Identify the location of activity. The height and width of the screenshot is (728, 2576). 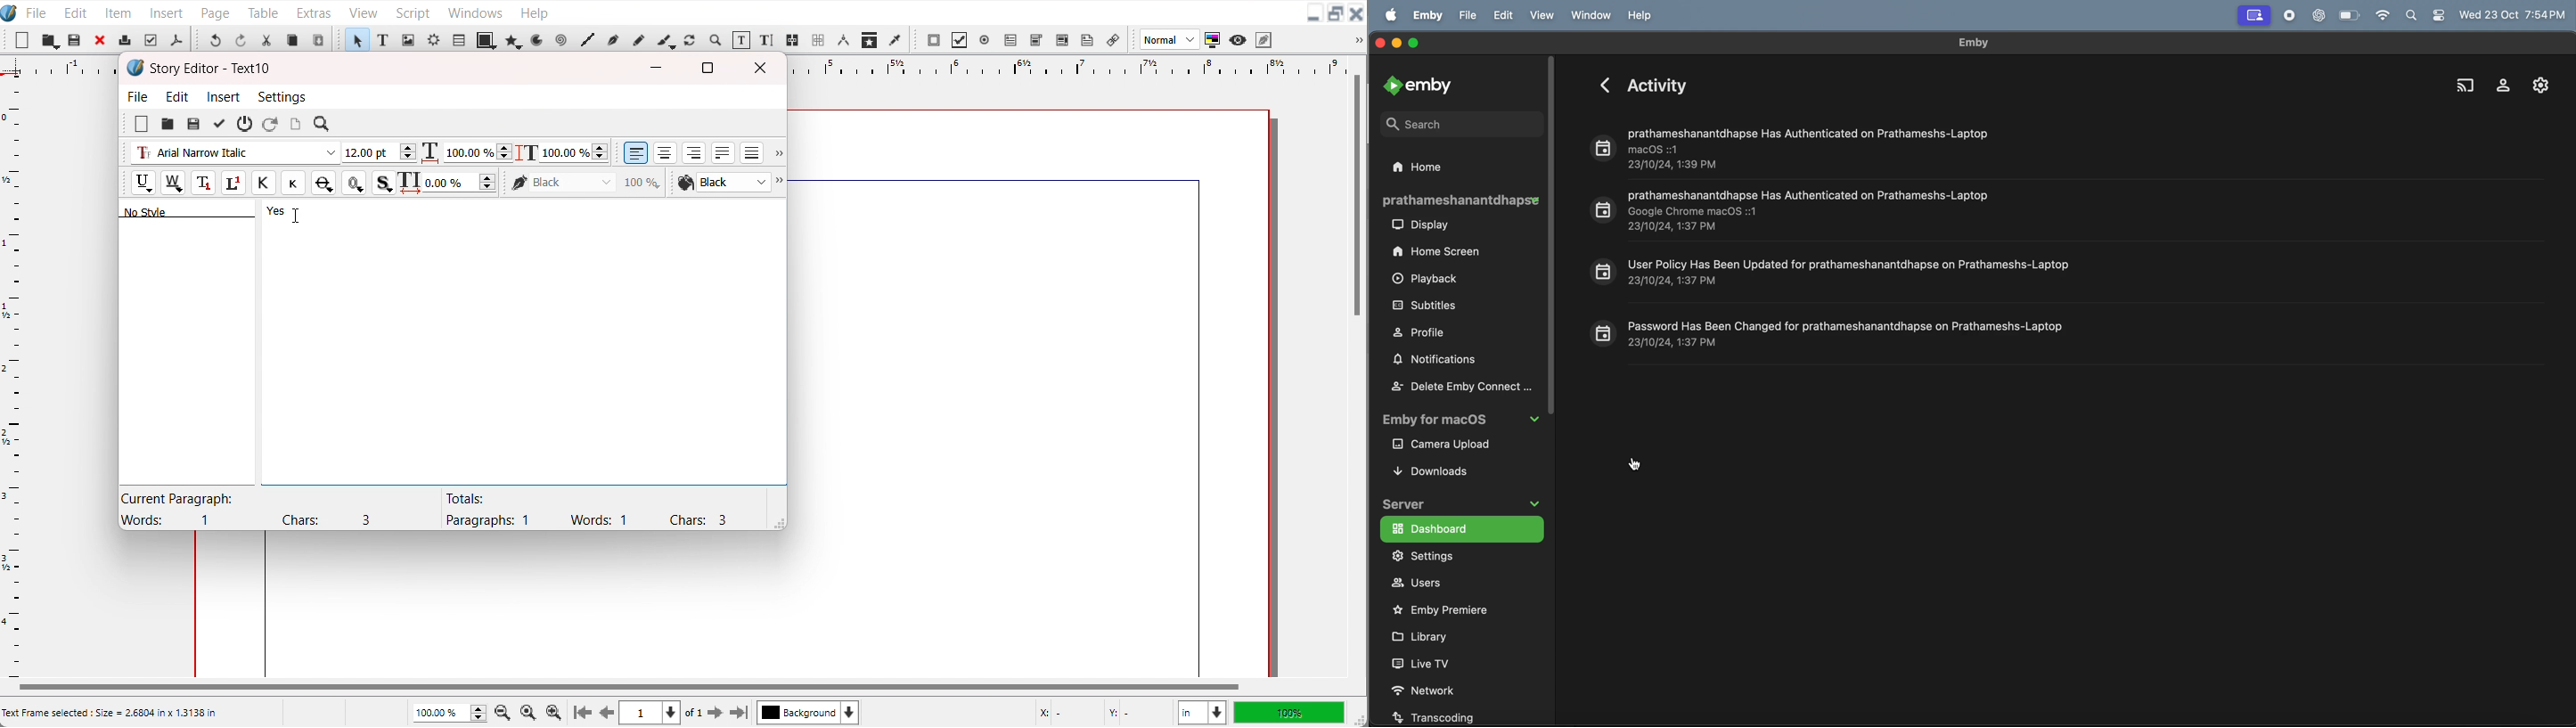
(1642, 83).